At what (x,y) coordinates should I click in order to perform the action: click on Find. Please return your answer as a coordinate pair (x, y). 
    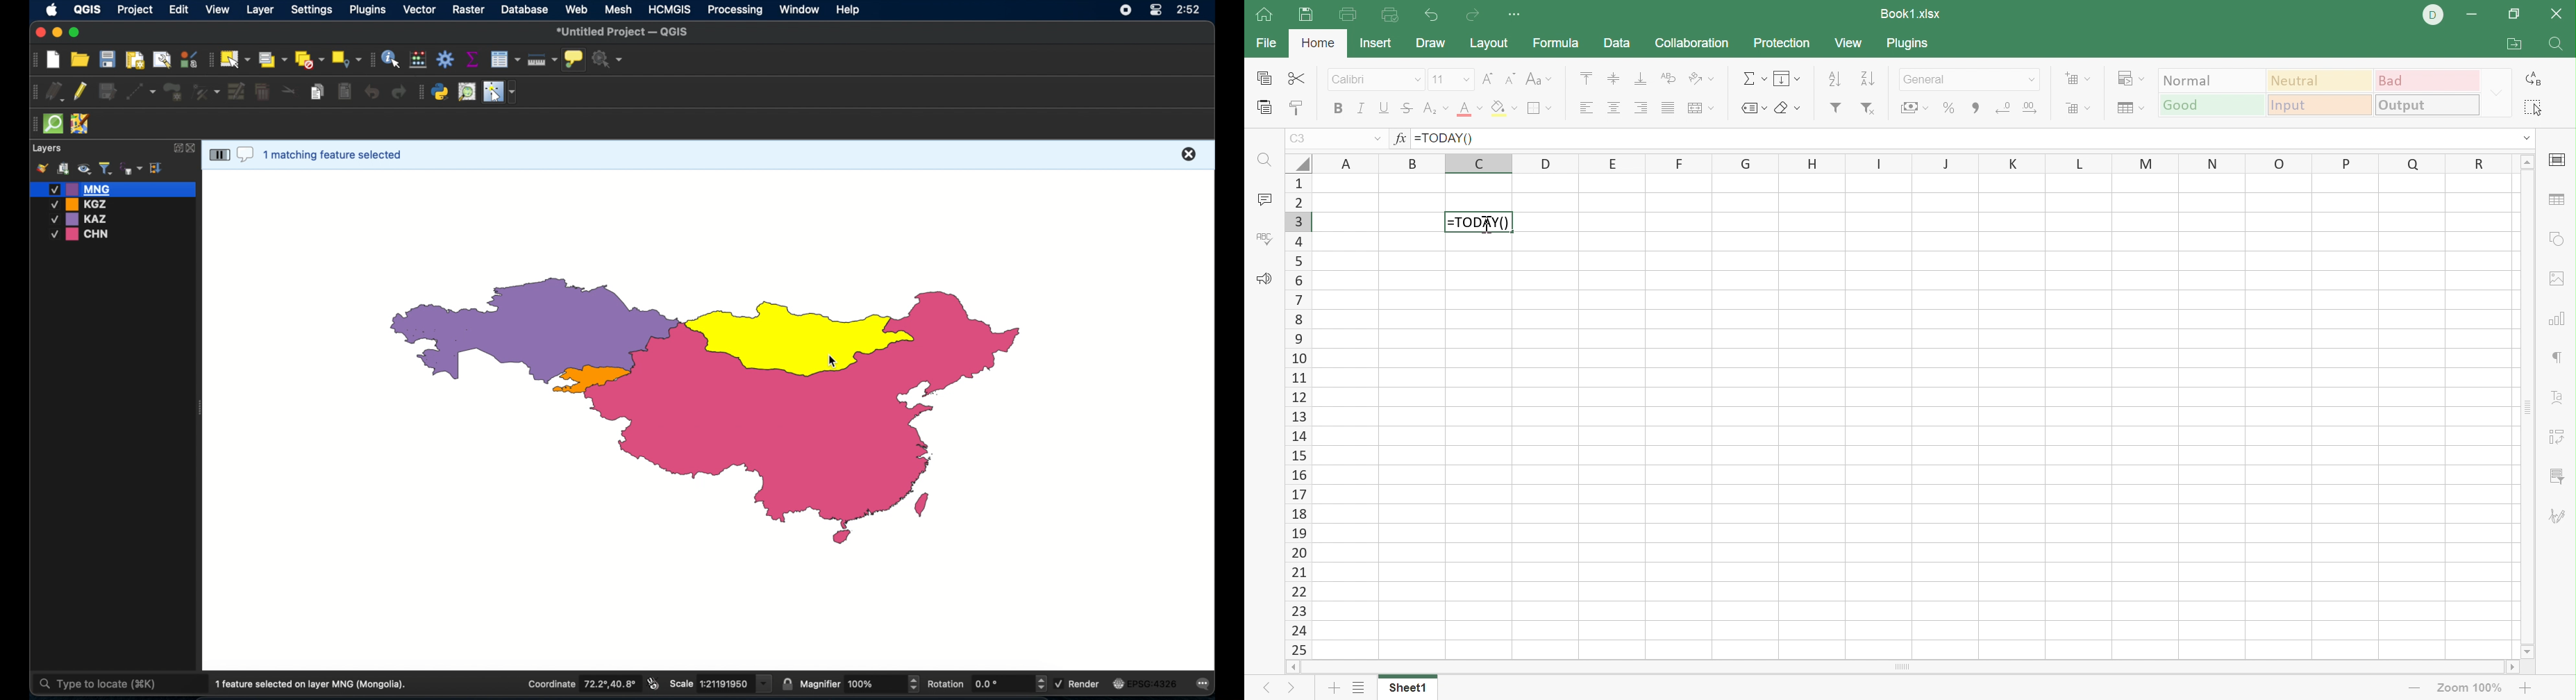
    Looking at the image, I should click on (1264, 160).